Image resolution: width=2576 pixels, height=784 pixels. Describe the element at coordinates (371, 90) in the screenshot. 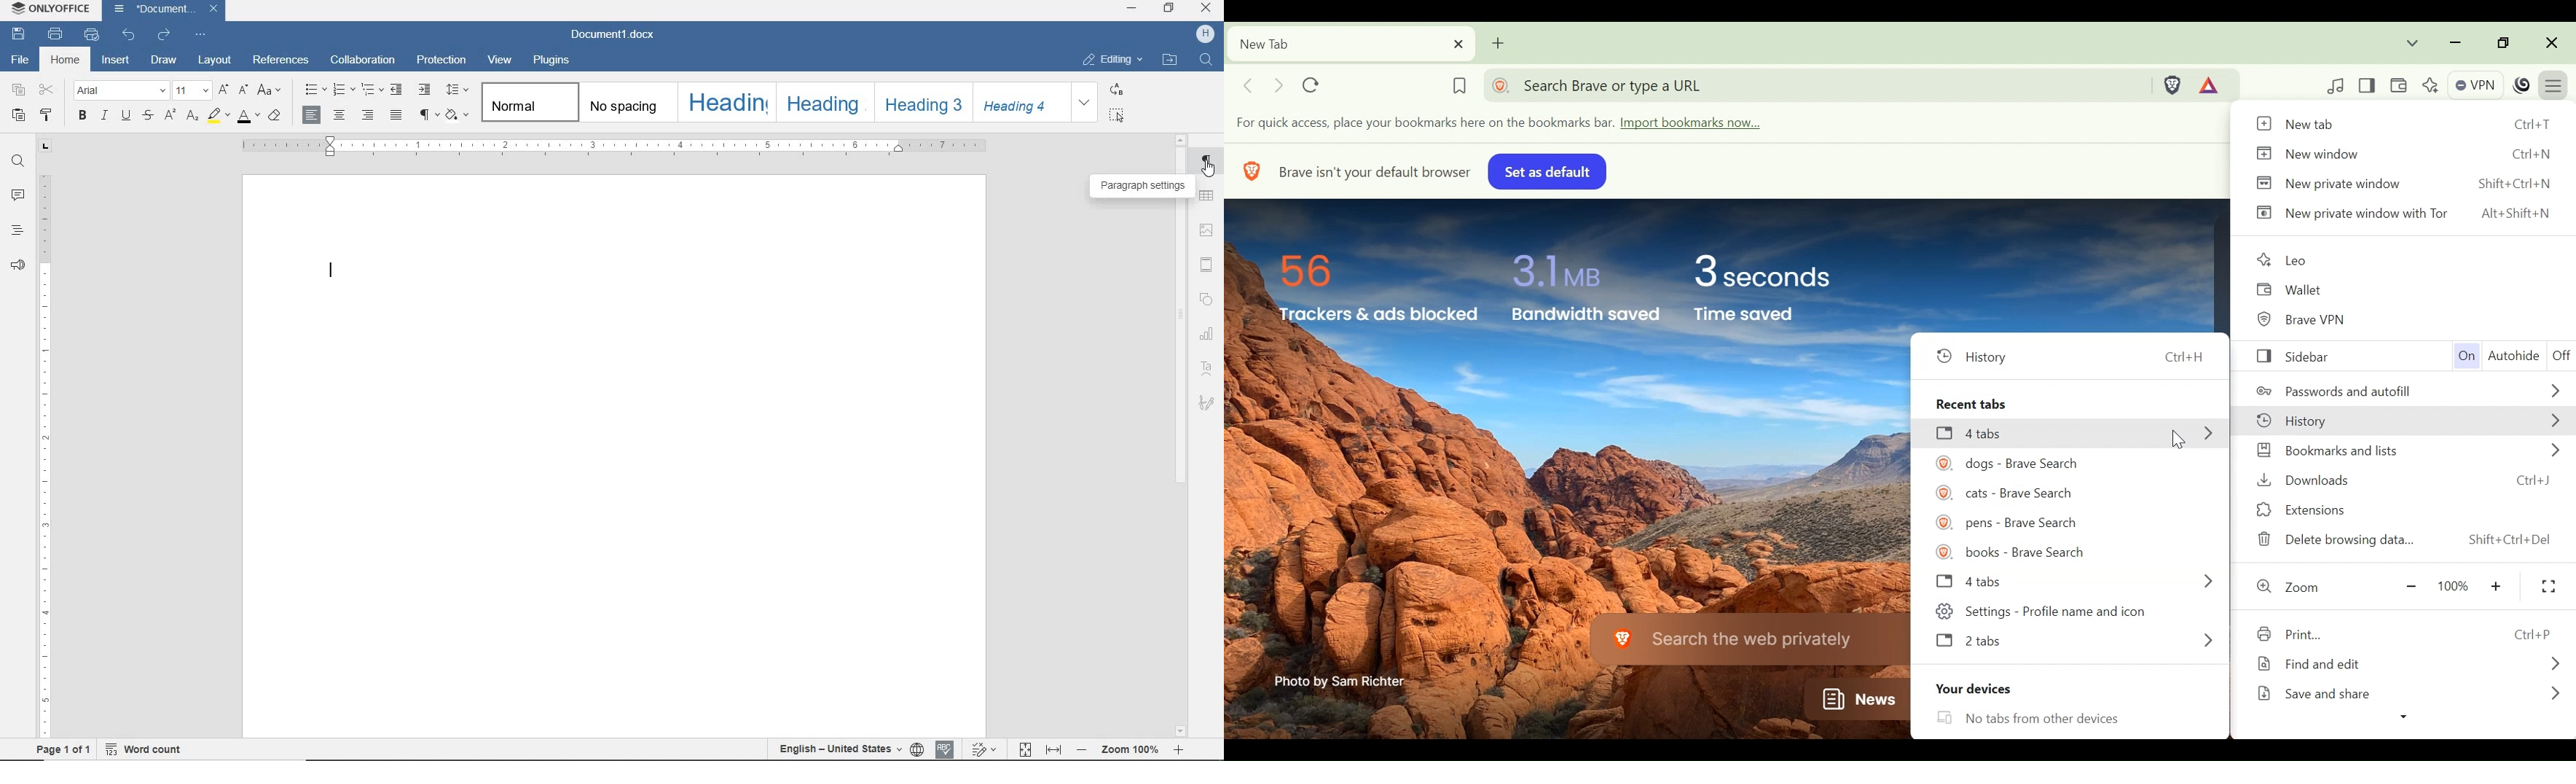

I see `multilevel list` at that location.